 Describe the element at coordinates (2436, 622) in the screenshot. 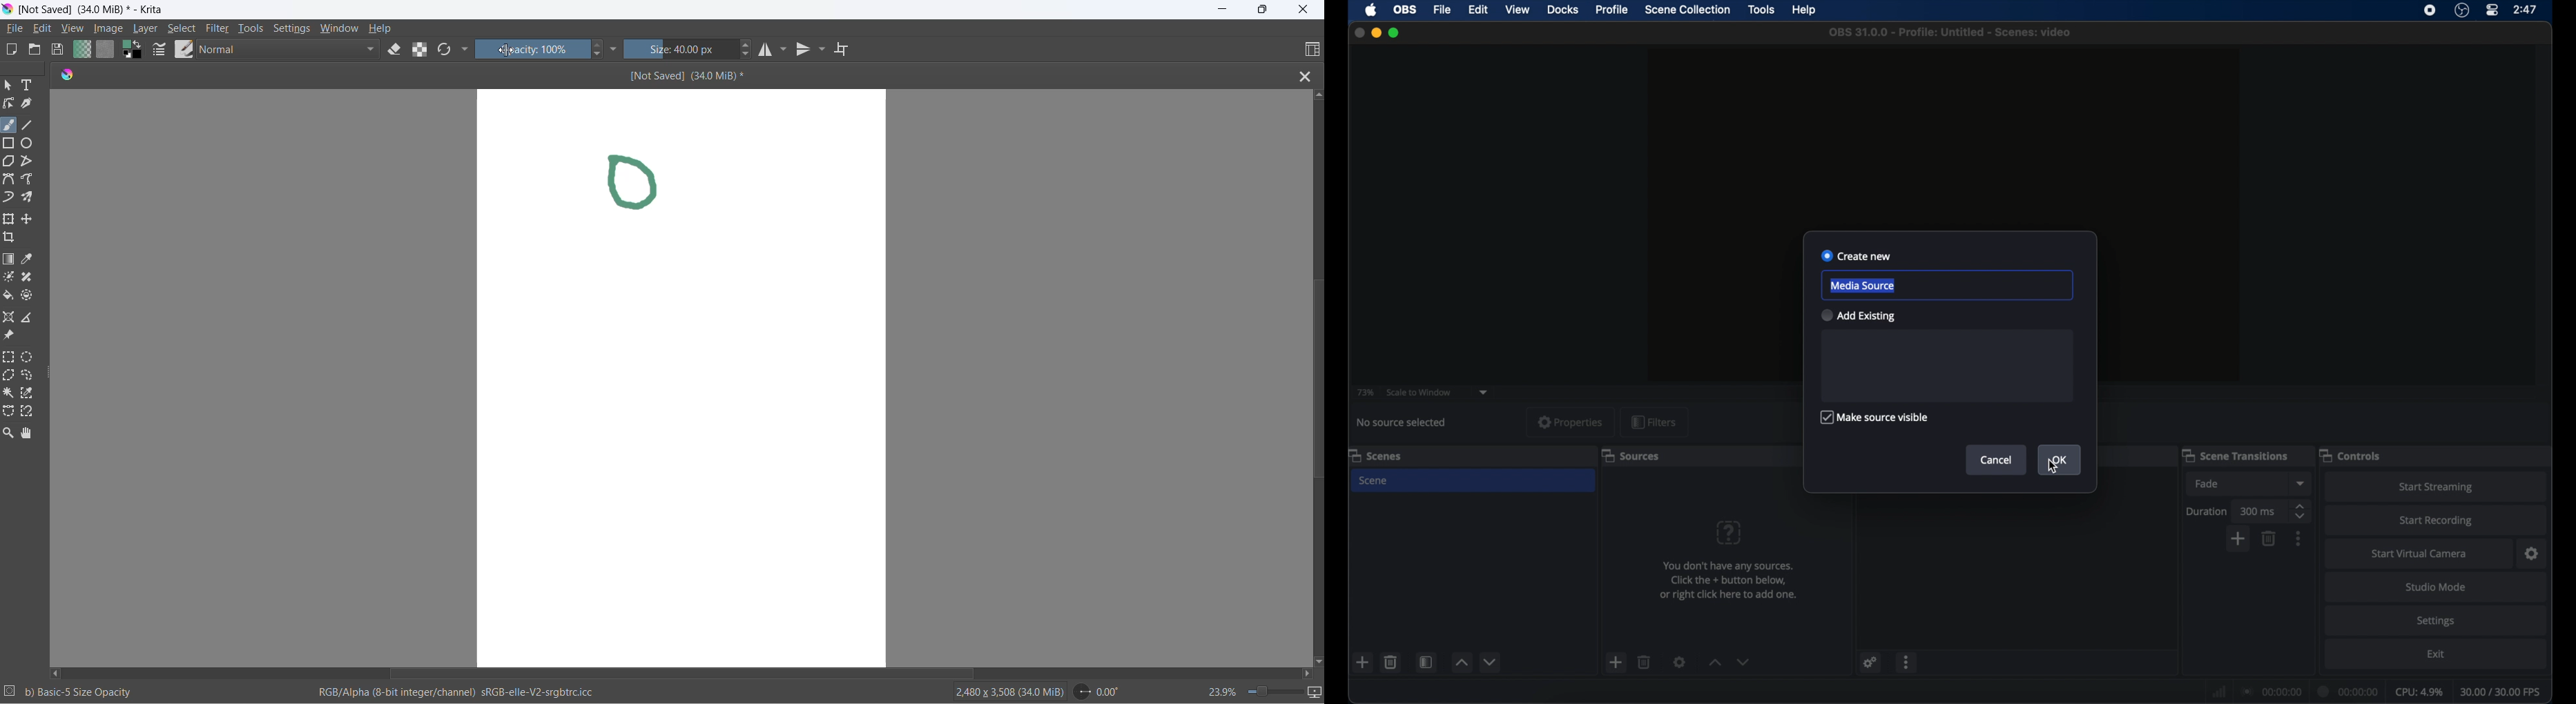

I see `settings` at that location.